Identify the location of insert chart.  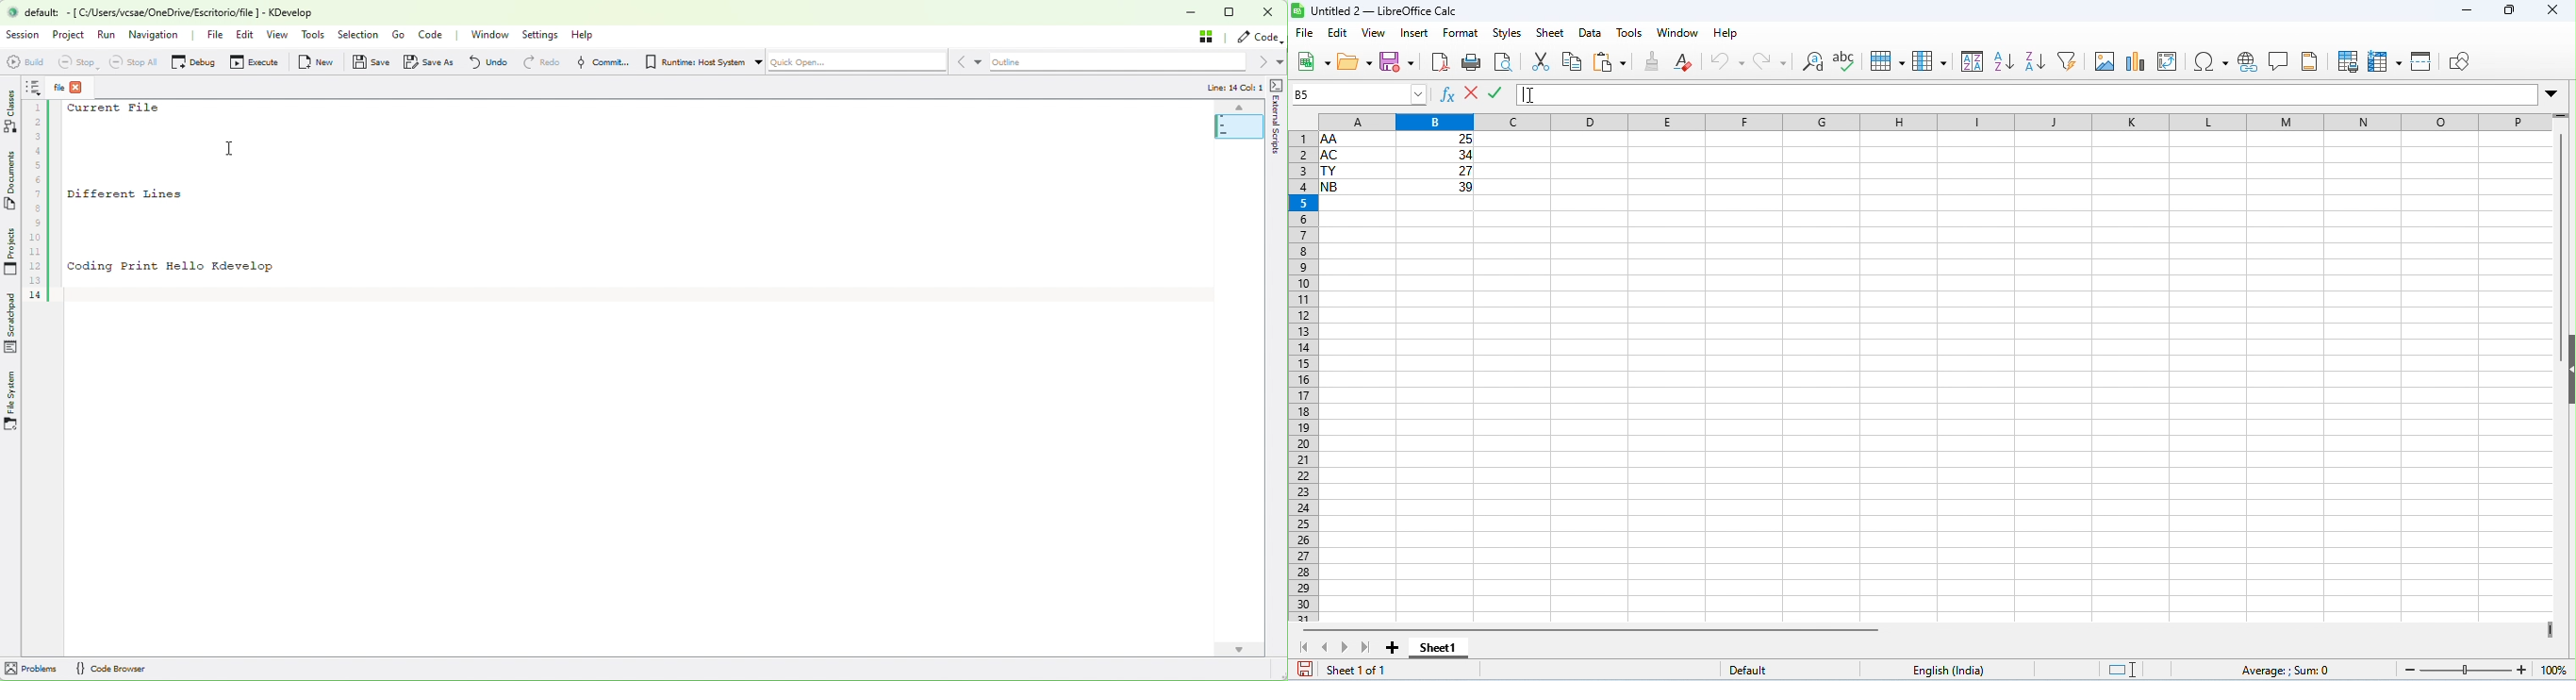
(2135, 61).